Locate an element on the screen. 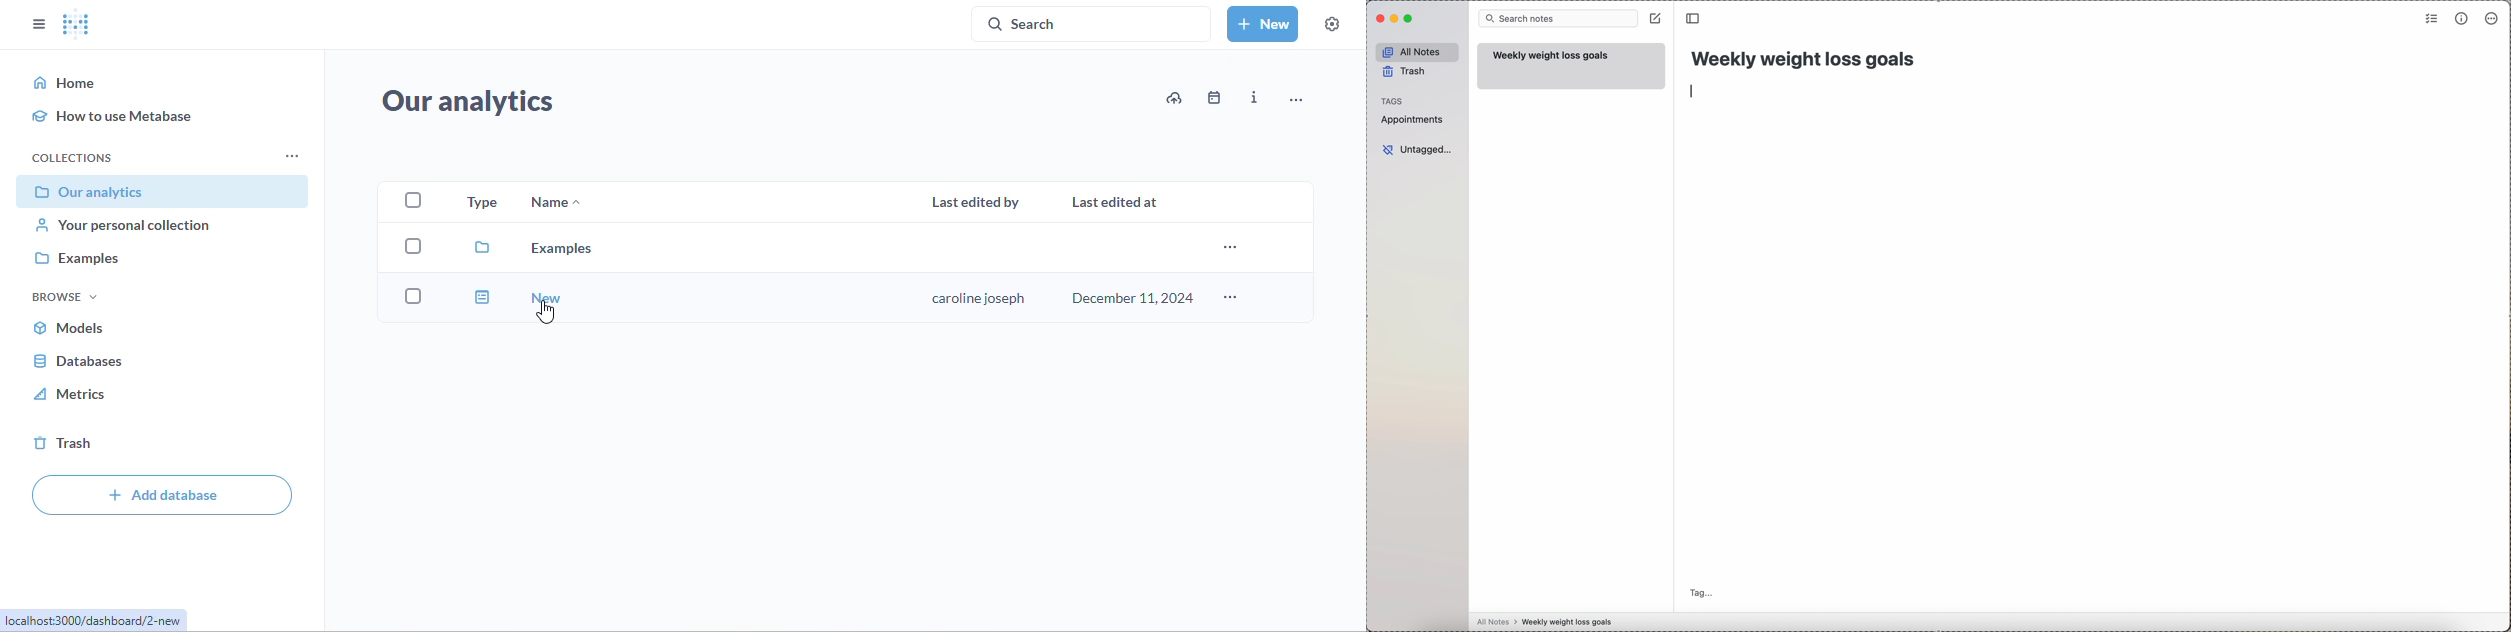 This screenshot has width=2520, height=644. last edited at is located at coordinates (1115, 203).